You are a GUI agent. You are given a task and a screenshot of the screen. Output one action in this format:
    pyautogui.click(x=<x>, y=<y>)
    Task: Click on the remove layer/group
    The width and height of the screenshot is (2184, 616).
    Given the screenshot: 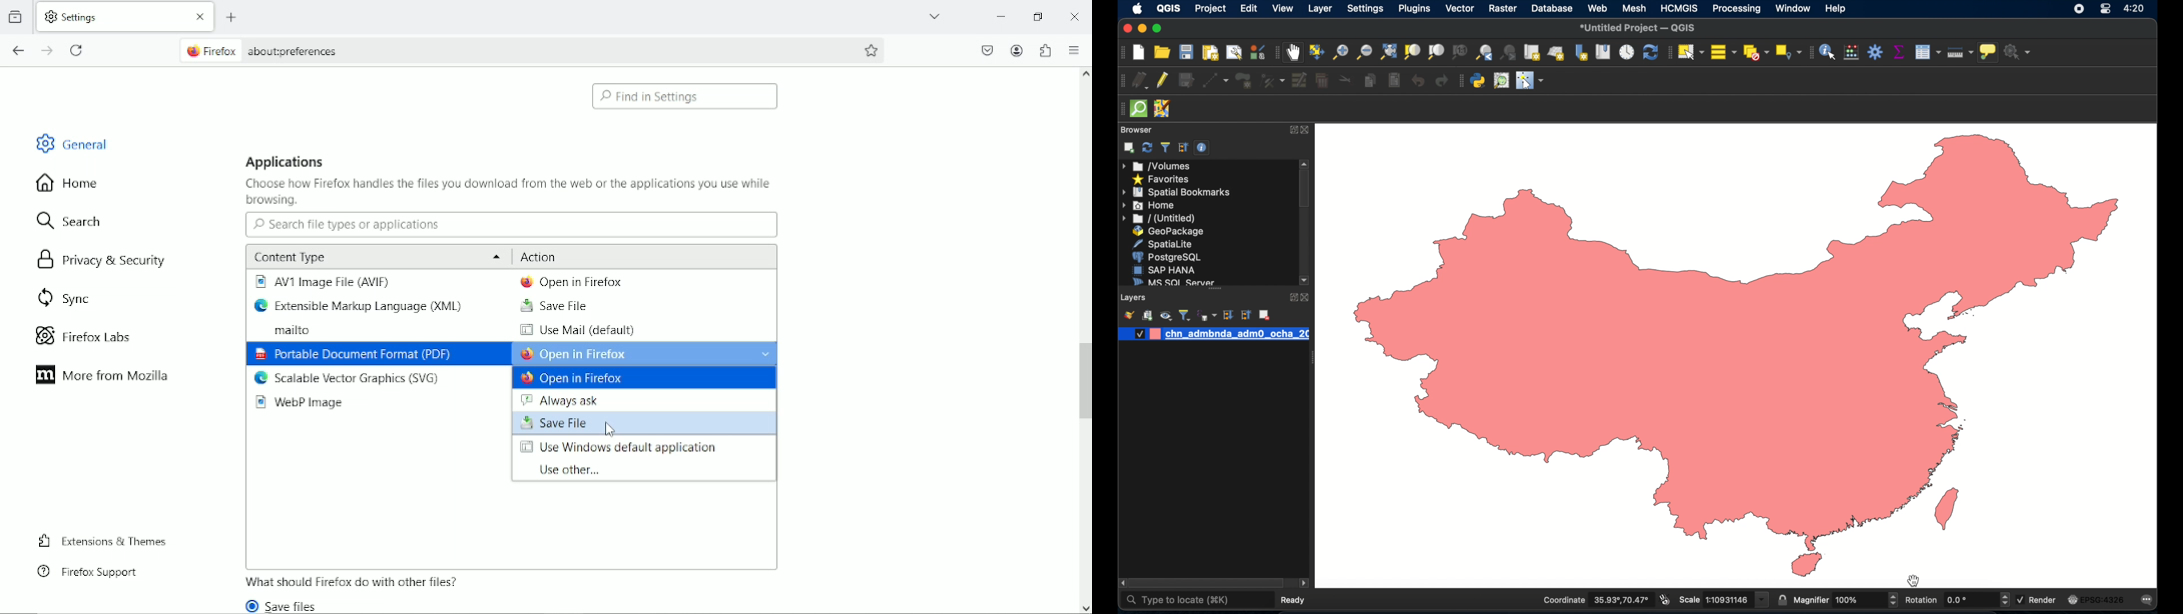 What is the action you would take?
    pyautogui.click(x=1264, y=315)
    